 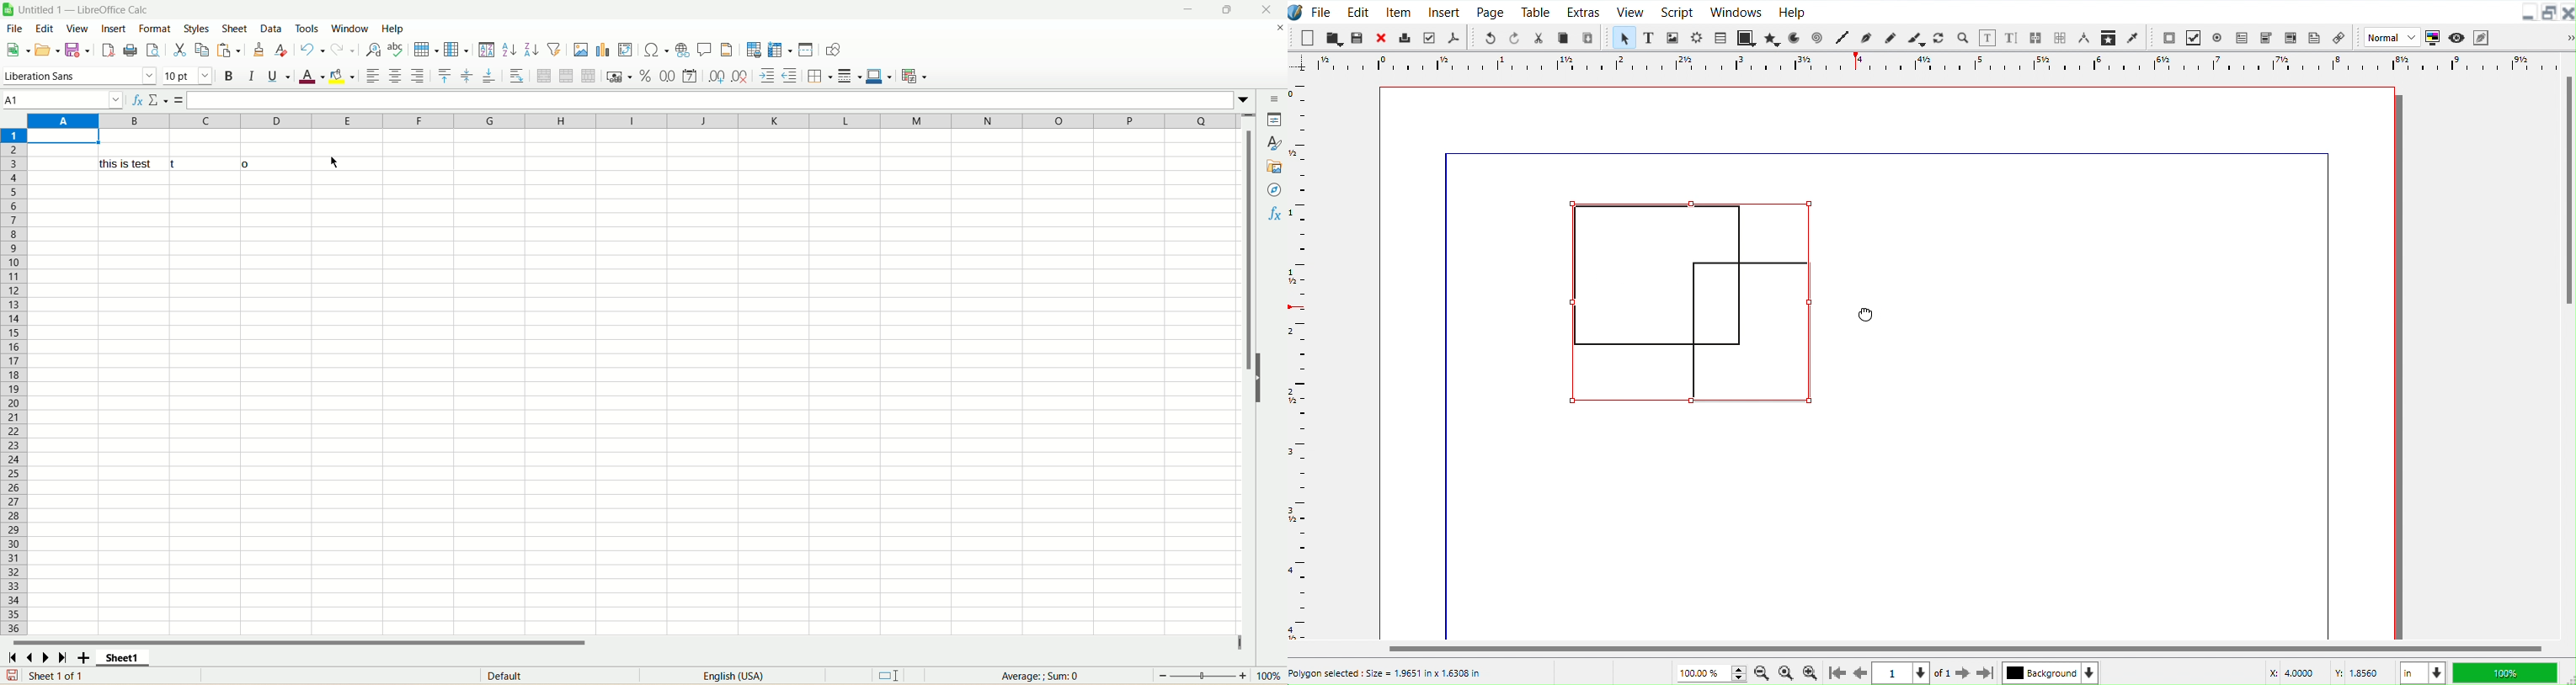 What do you see at coordinates (1709, 672) in the screenshot?
I see `Current Zoom level` at bounding box center [1709, 672].